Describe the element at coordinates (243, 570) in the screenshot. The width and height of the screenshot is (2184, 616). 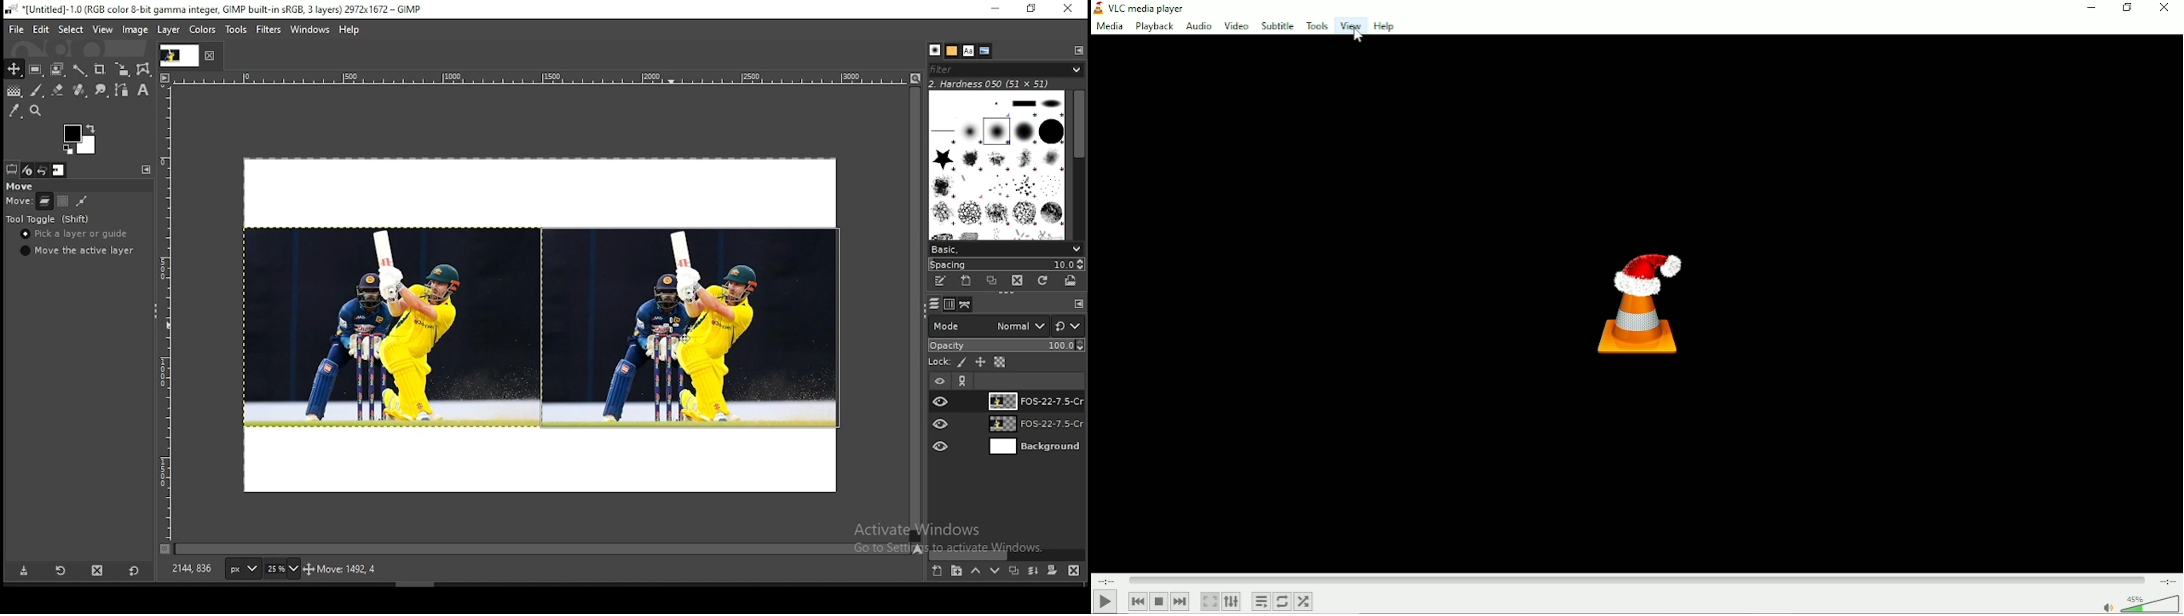
I see `units` at that location.